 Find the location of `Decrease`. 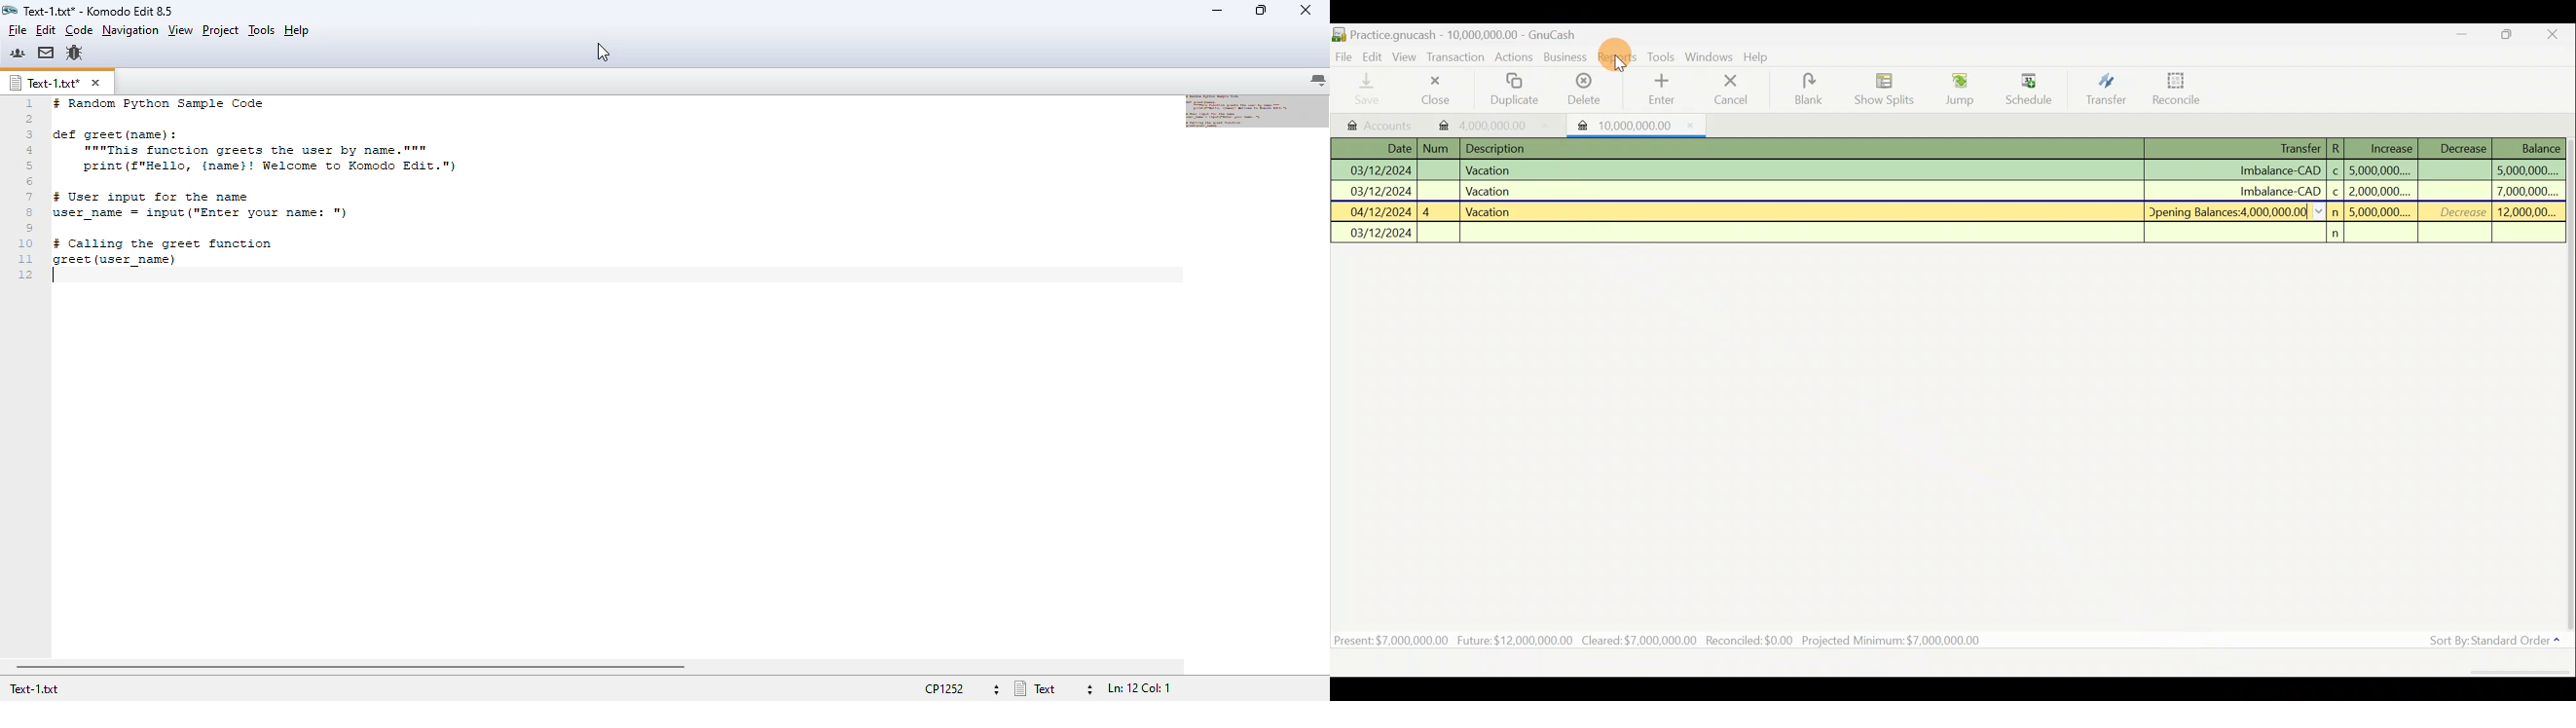

Decrease is located at coordinates (2464, 212).